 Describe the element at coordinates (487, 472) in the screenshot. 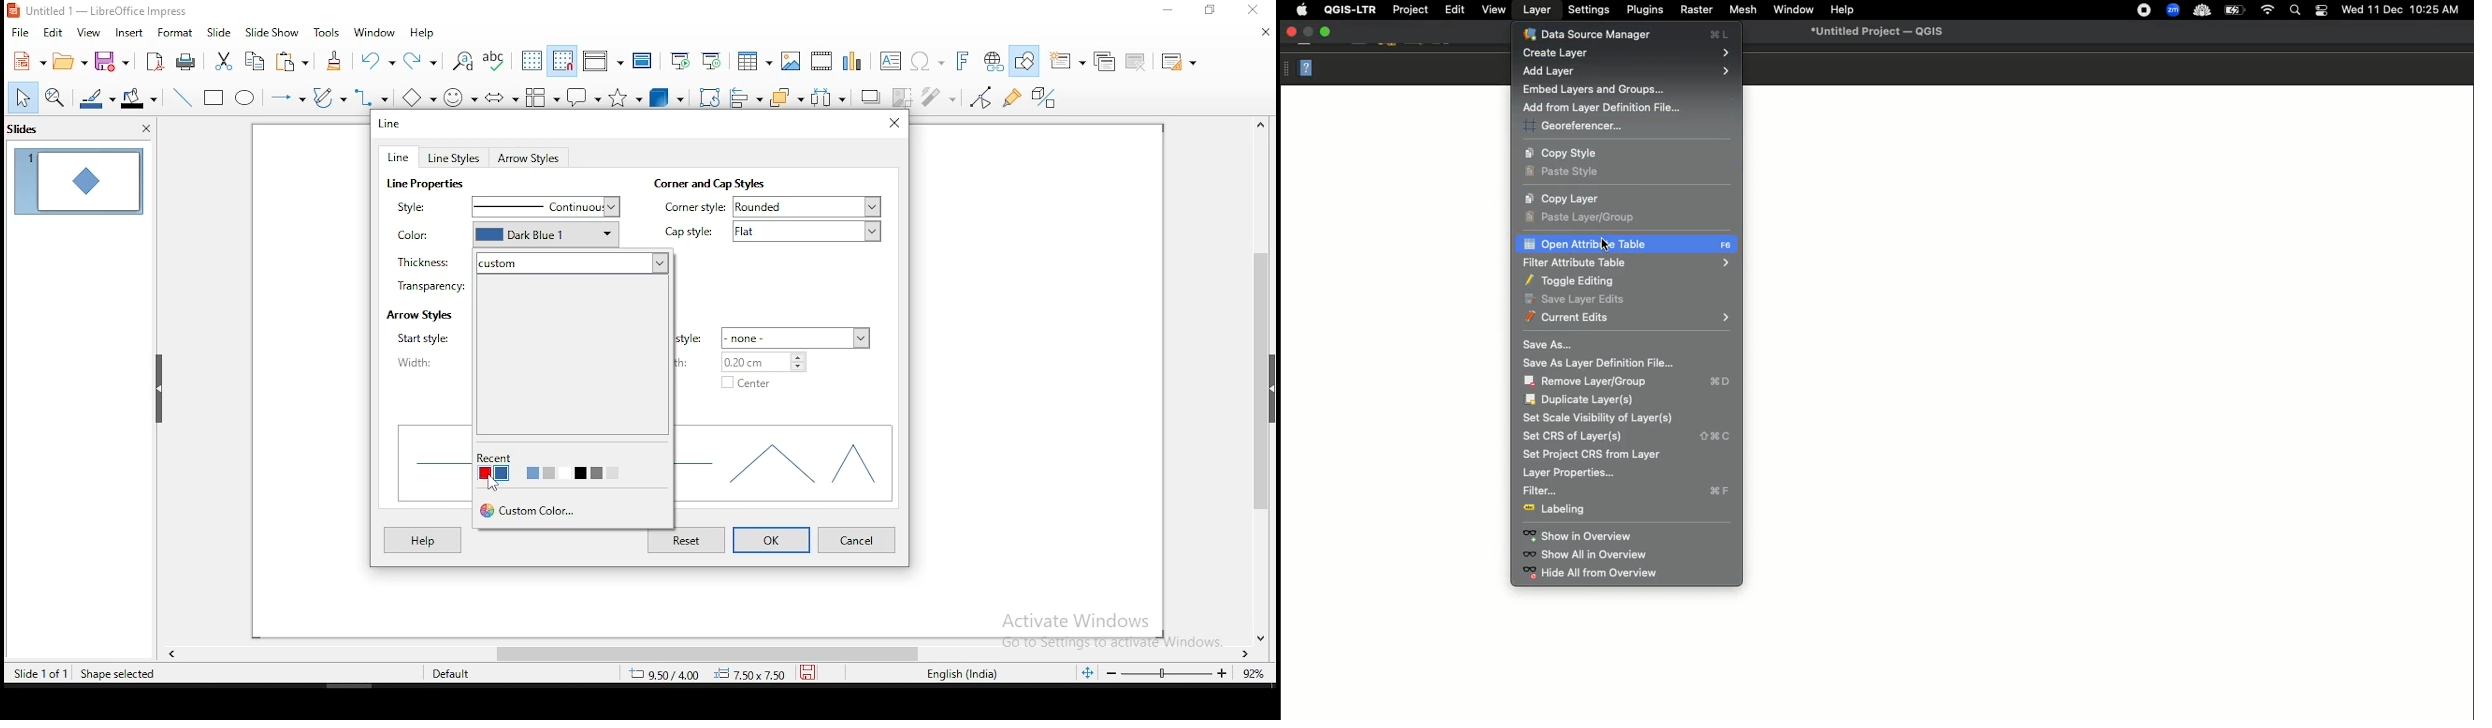

I see `color option` at that location.